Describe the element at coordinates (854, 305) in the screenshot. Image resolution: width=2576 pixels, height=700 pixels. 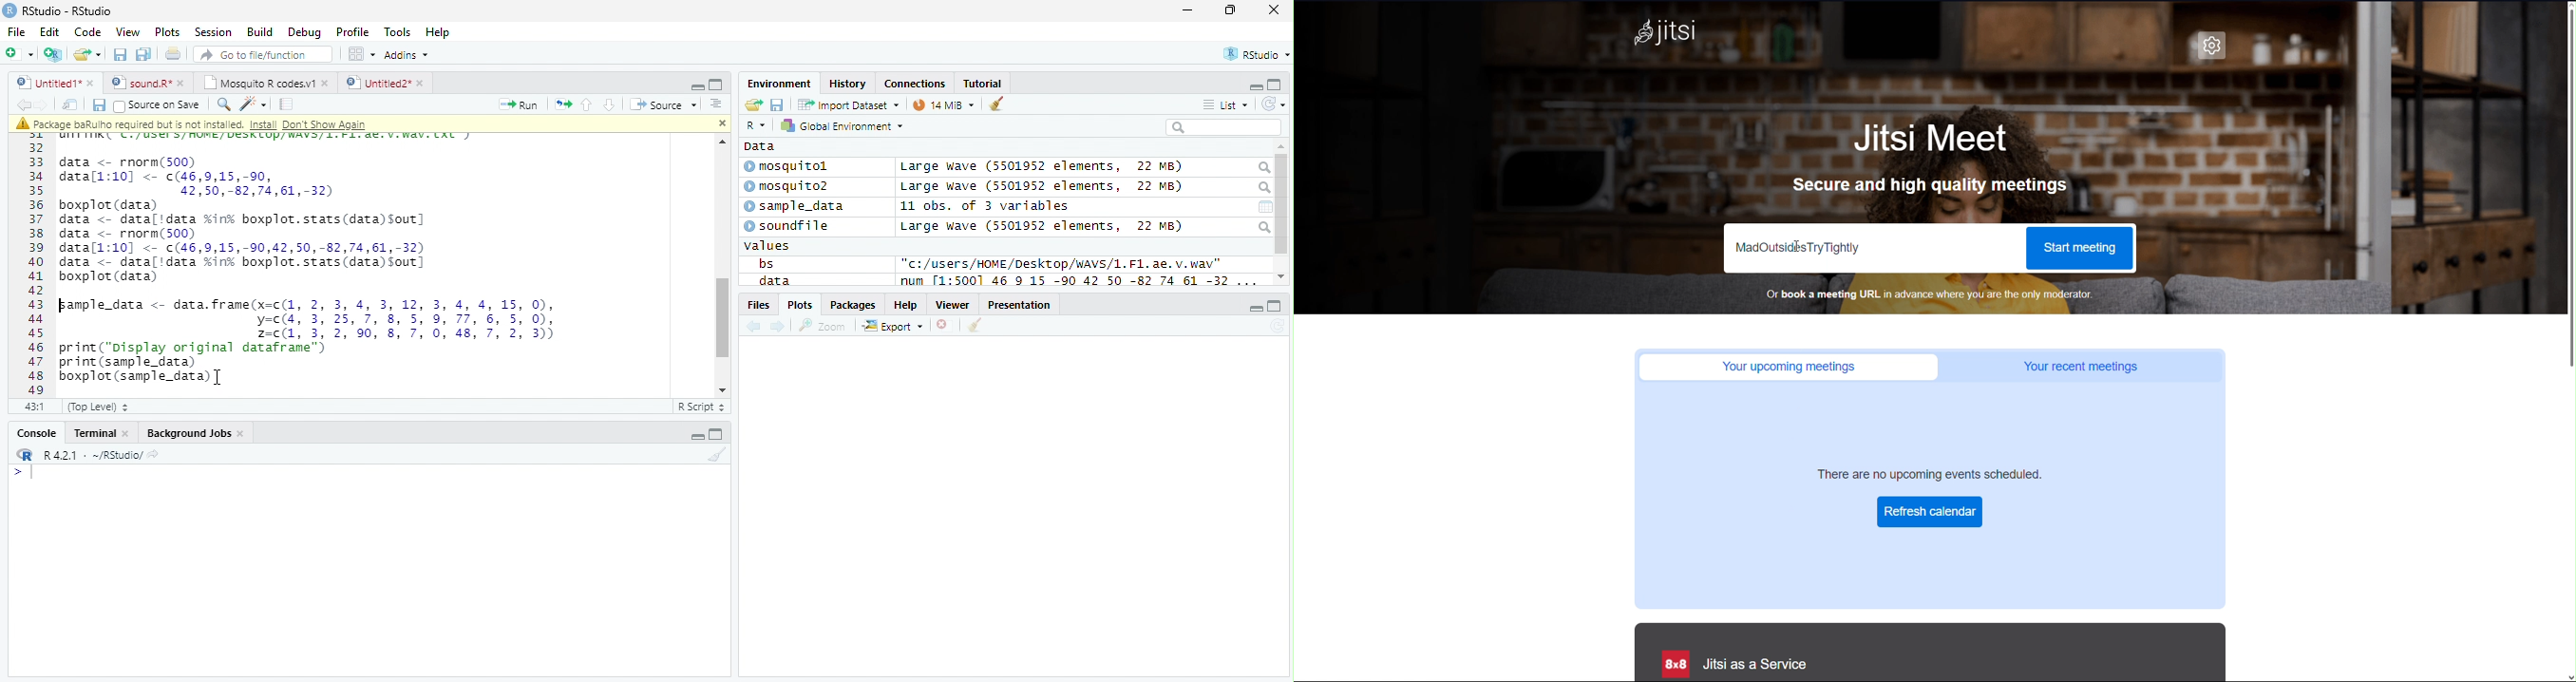
I see `Packages` at that location.